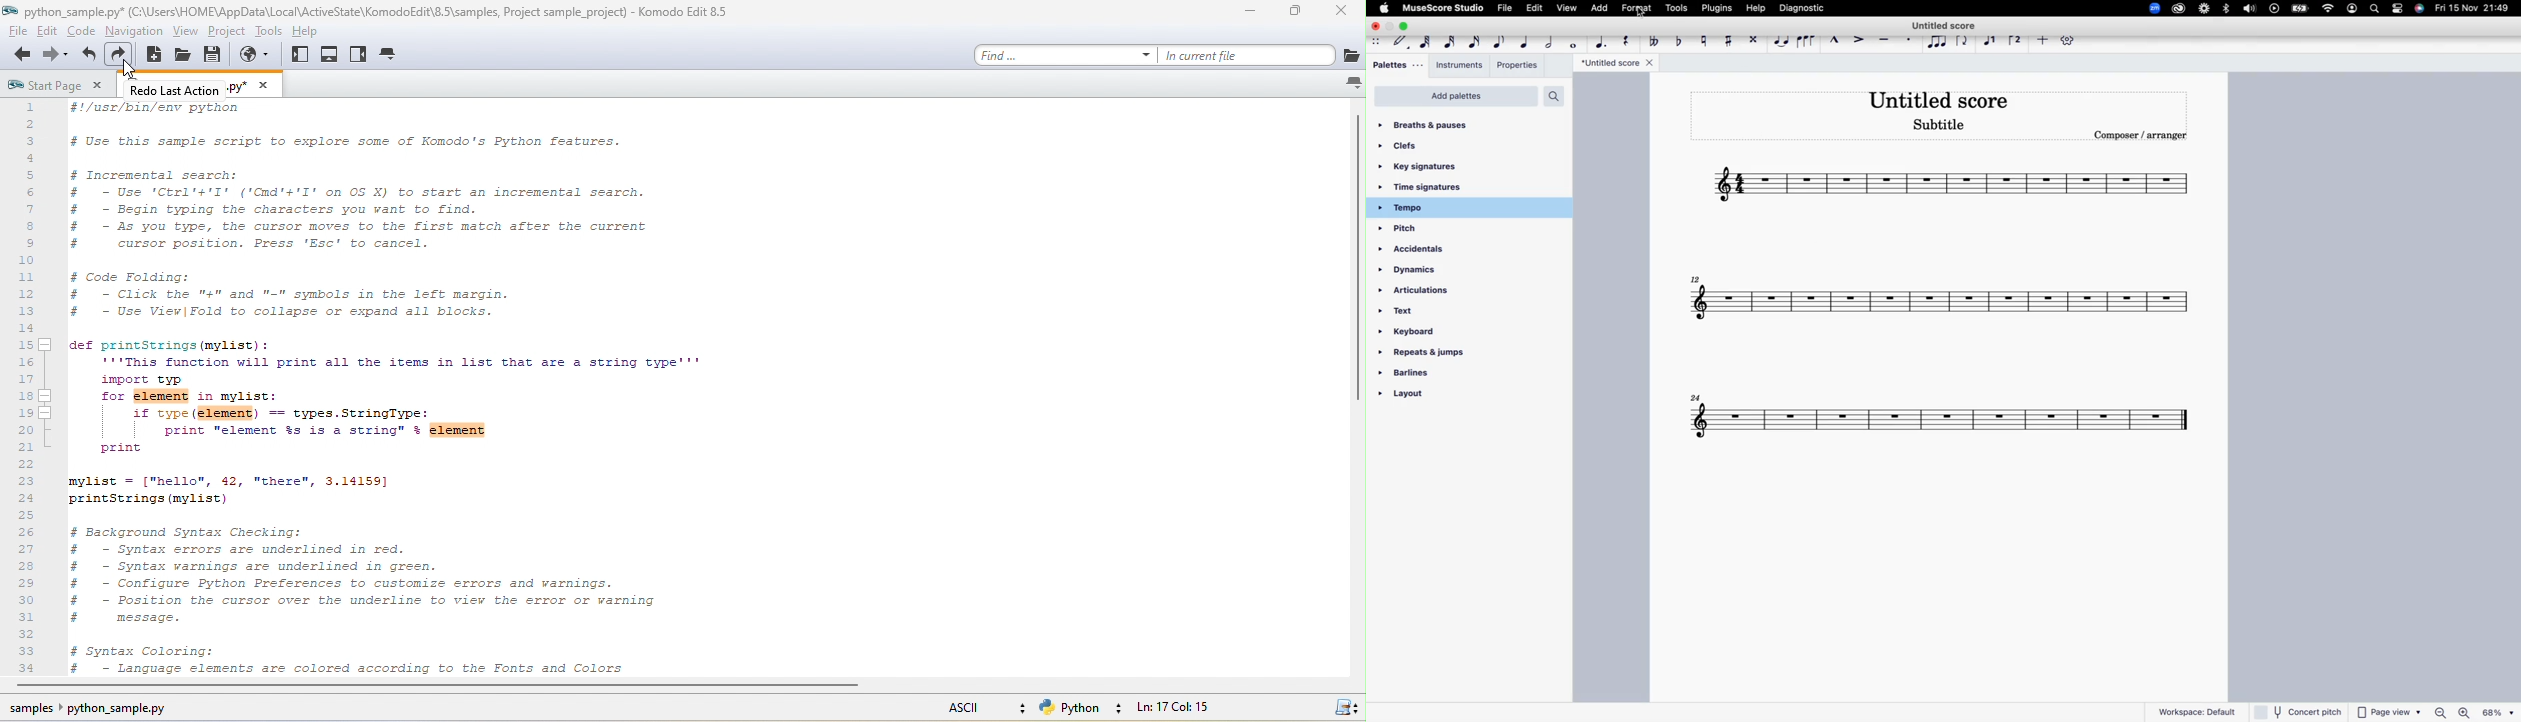 The height and width of the screenshot is (728, 2548). I want to click on voice 1, so click(1992, 40).